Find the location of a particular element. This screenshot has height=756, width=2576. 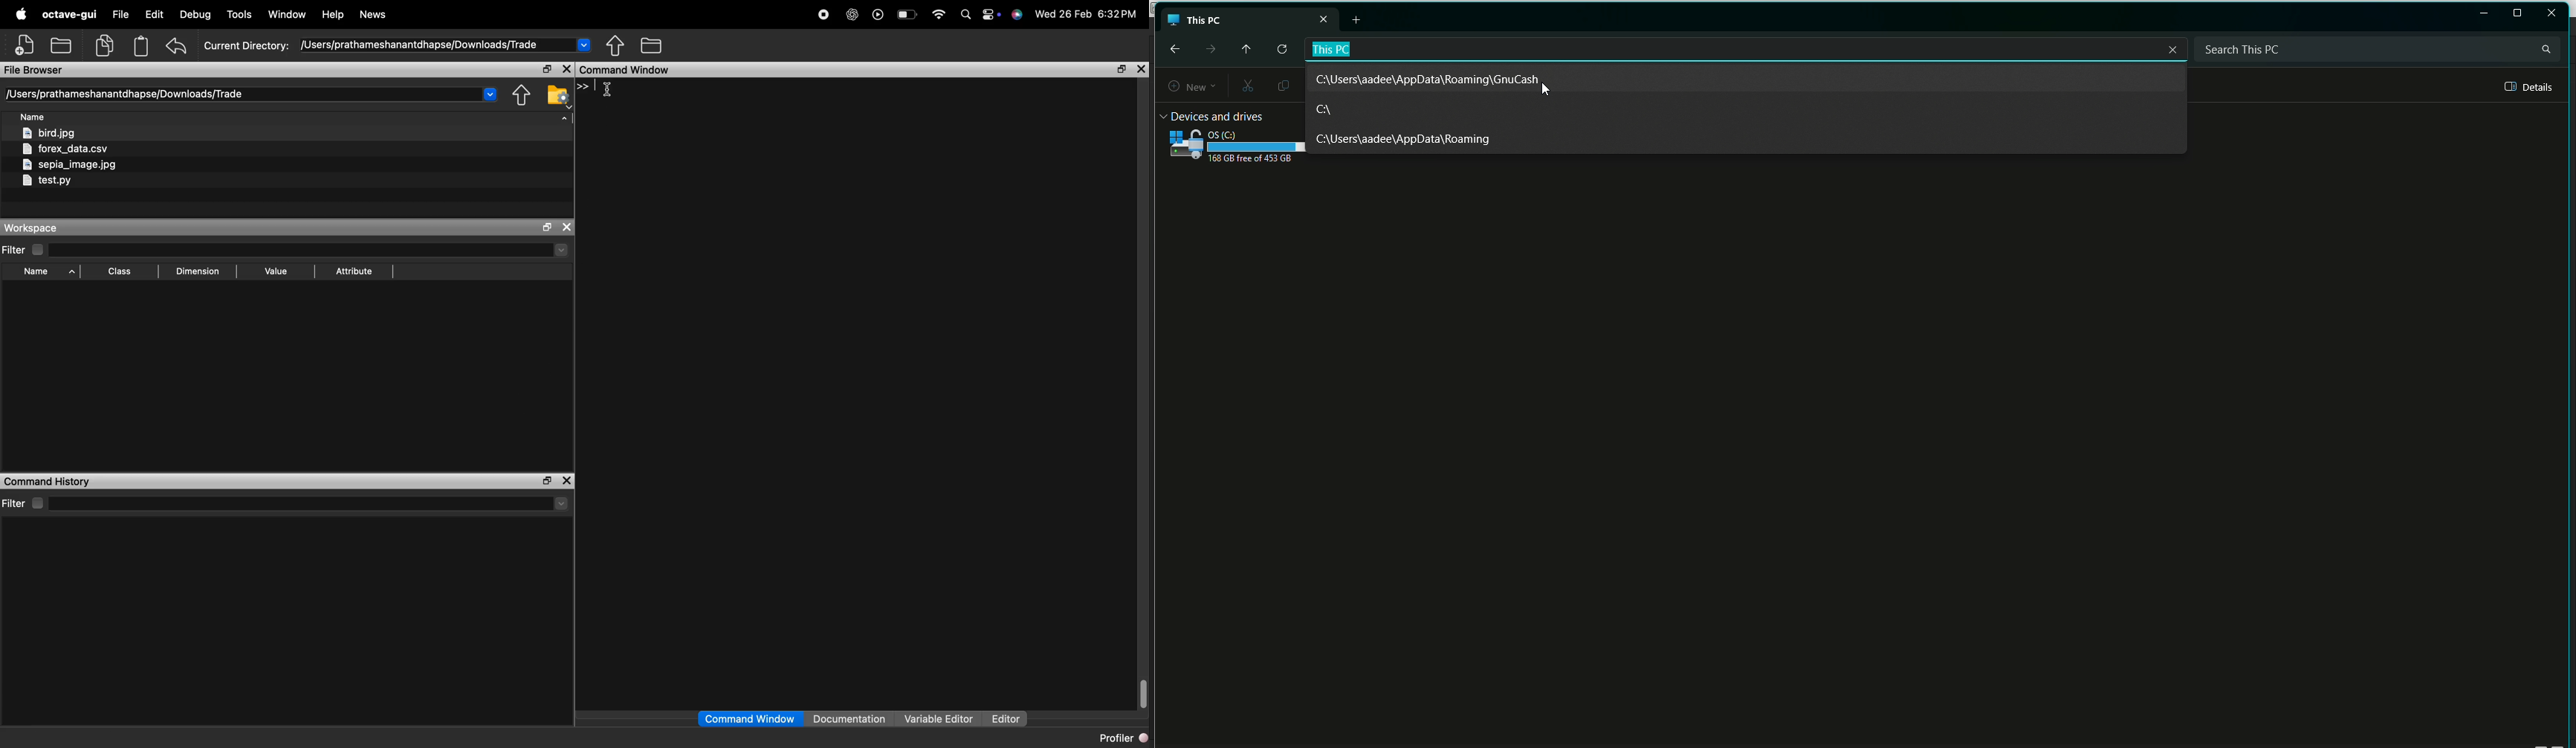

command window is located at coordinates (632, 70).